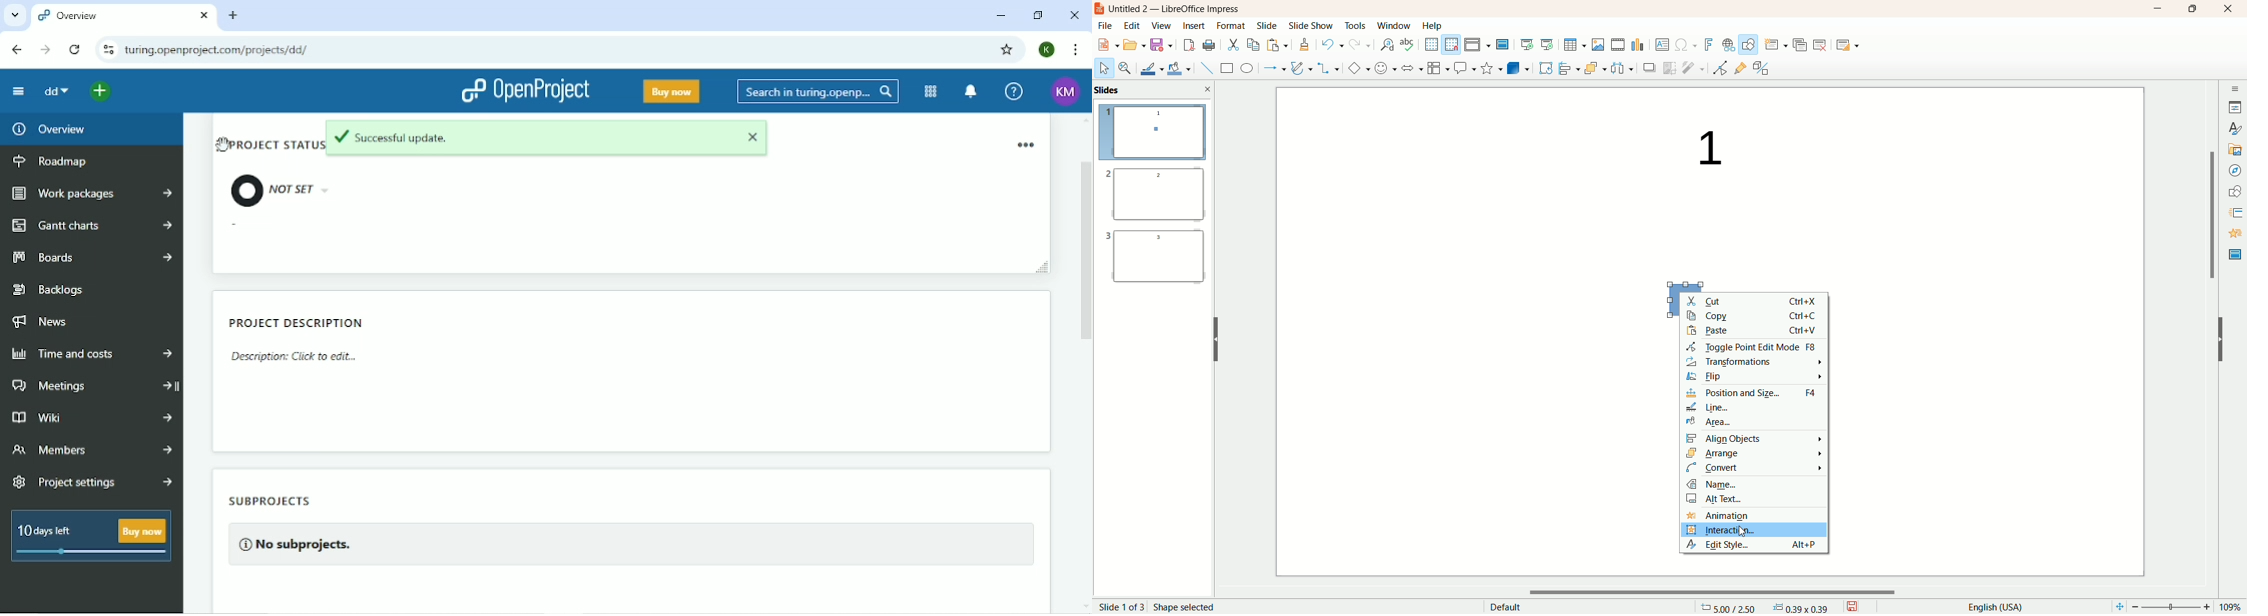  I want to click on convert, so click(1756, 469).